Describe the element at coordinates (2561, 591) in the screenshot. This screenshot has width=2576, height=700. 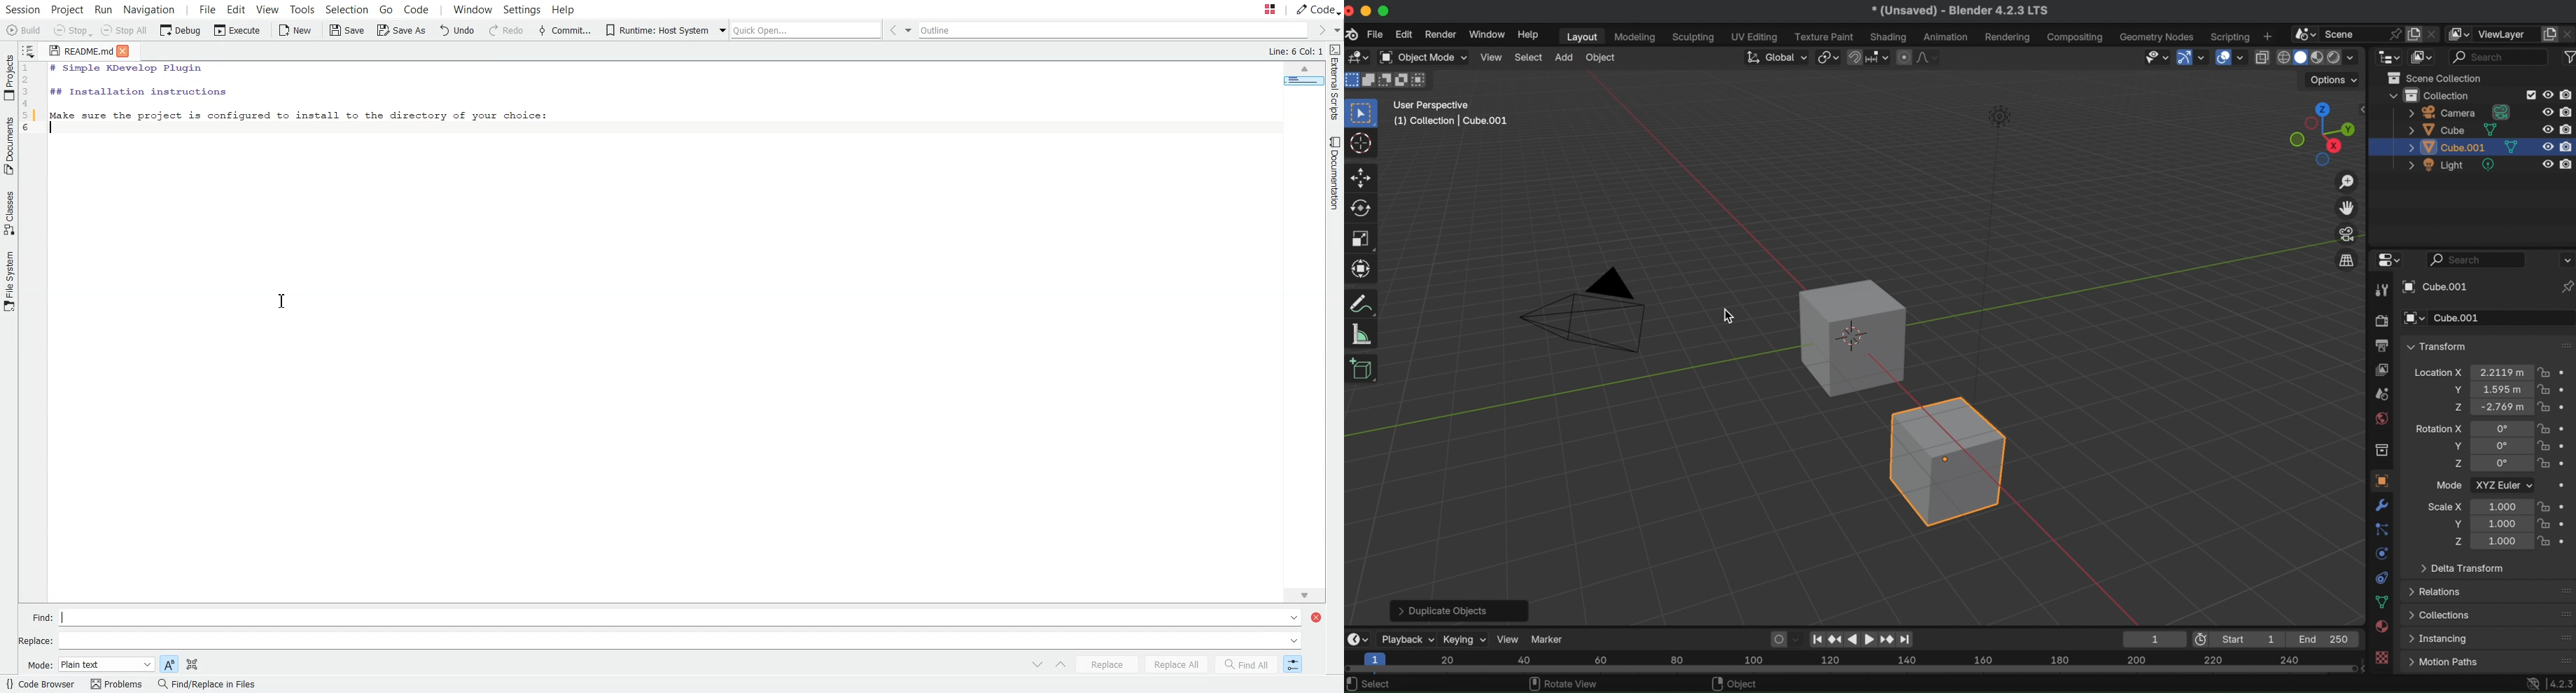
I see `drag handles` at that location.